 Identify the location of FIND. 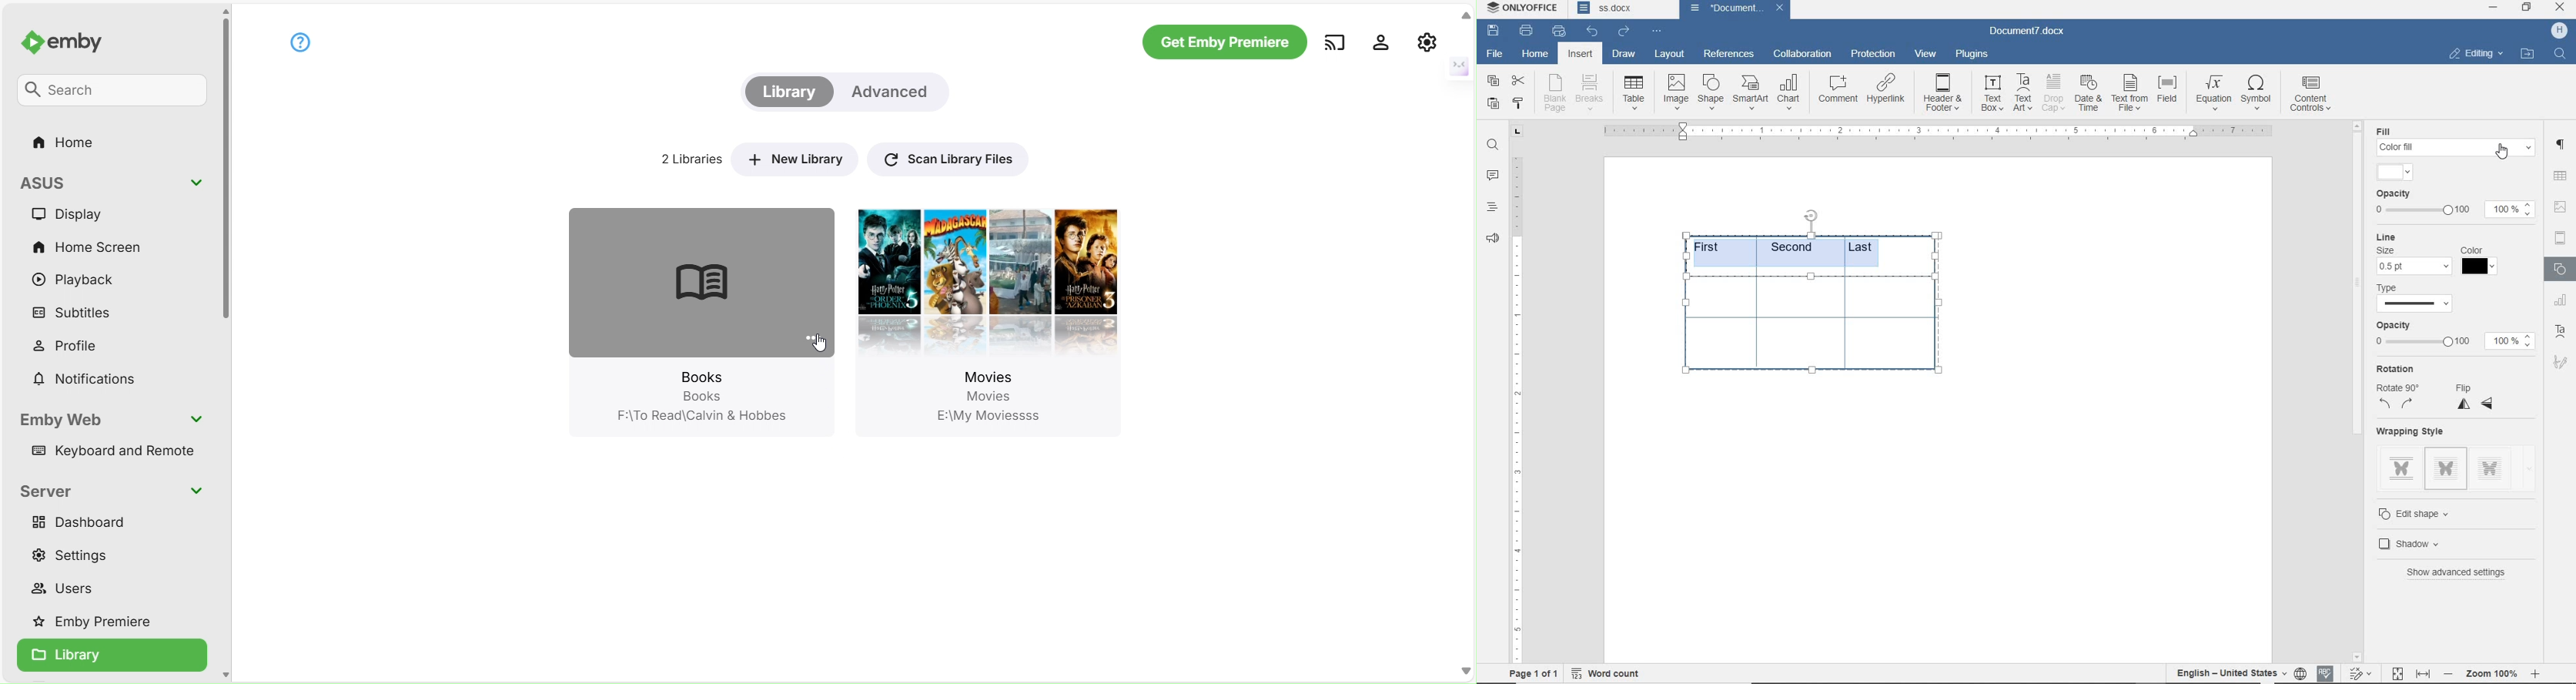
(2562, 54).